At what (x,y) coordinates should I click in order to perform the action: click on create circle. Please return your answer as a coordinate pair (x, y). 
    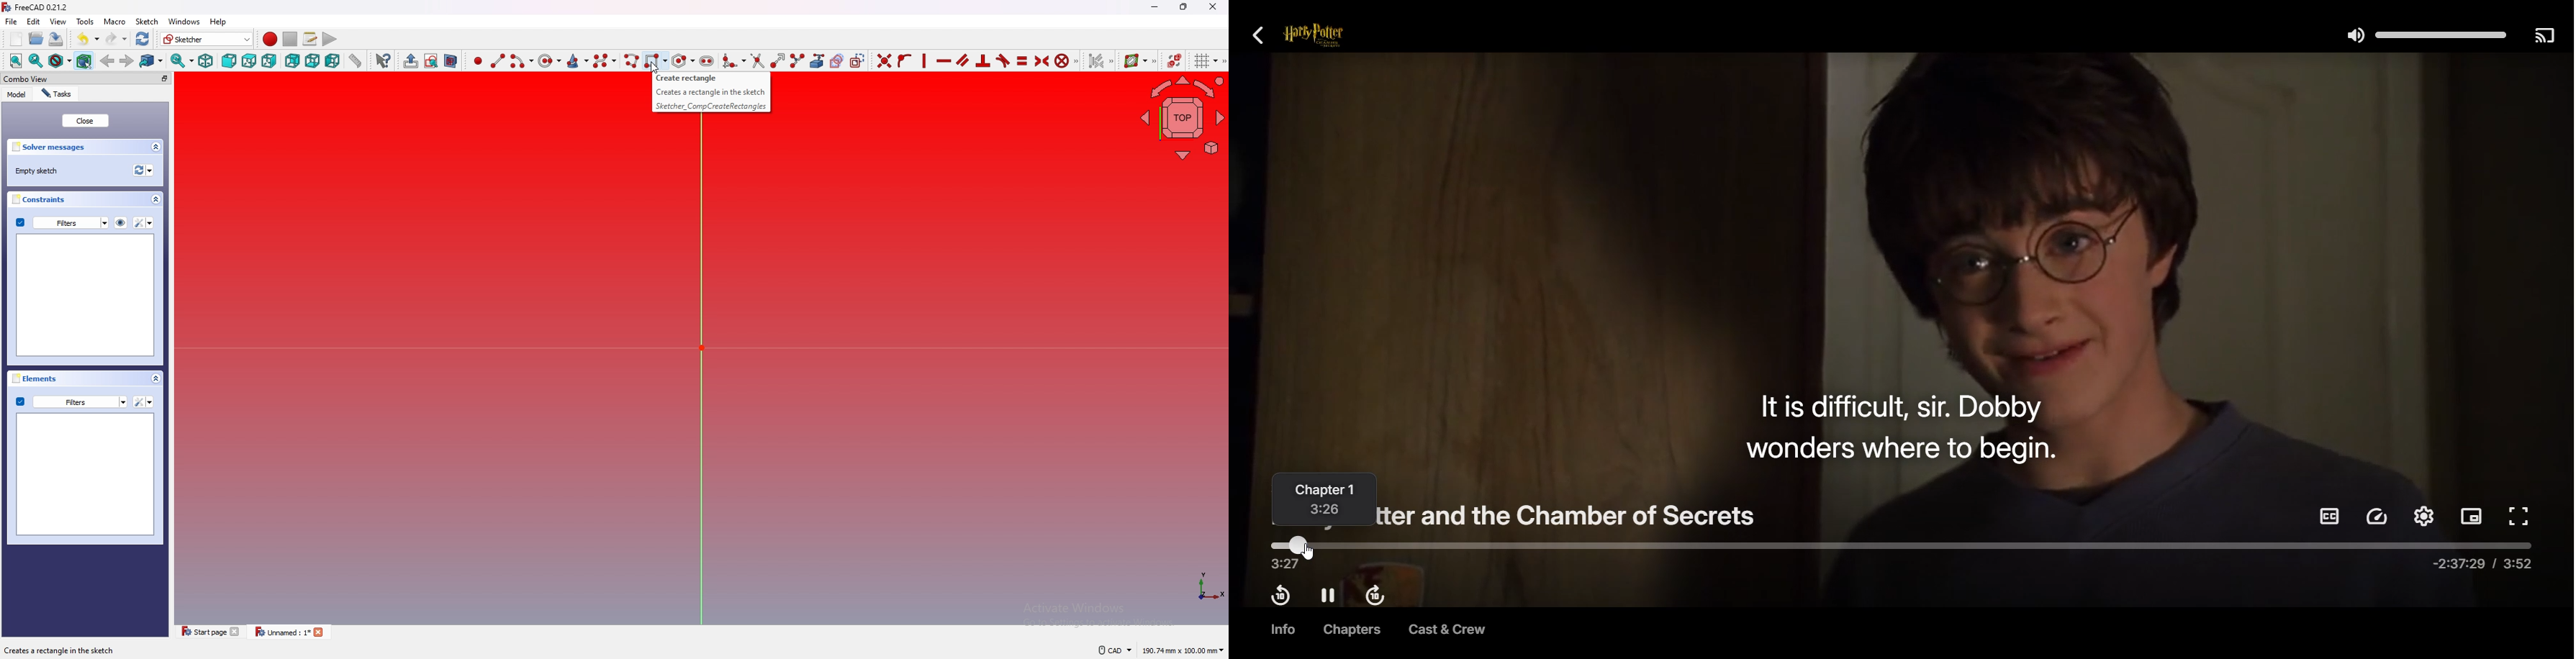
    Looking at the image, I should click on (550, 61).